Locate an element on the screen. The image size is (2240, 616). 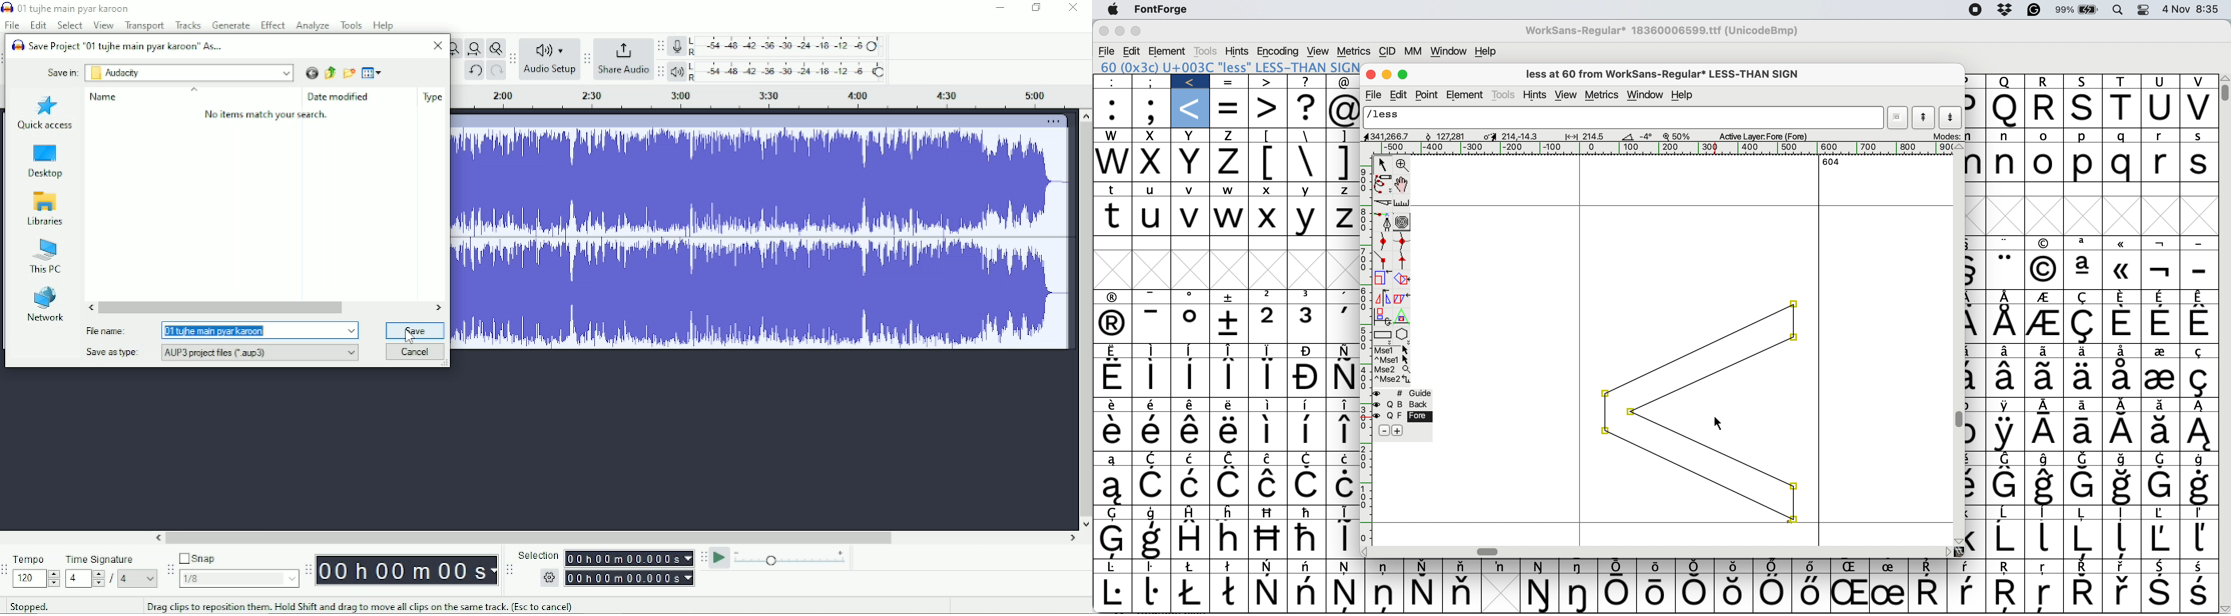
Symbol is located at coordinates (1153, 539).